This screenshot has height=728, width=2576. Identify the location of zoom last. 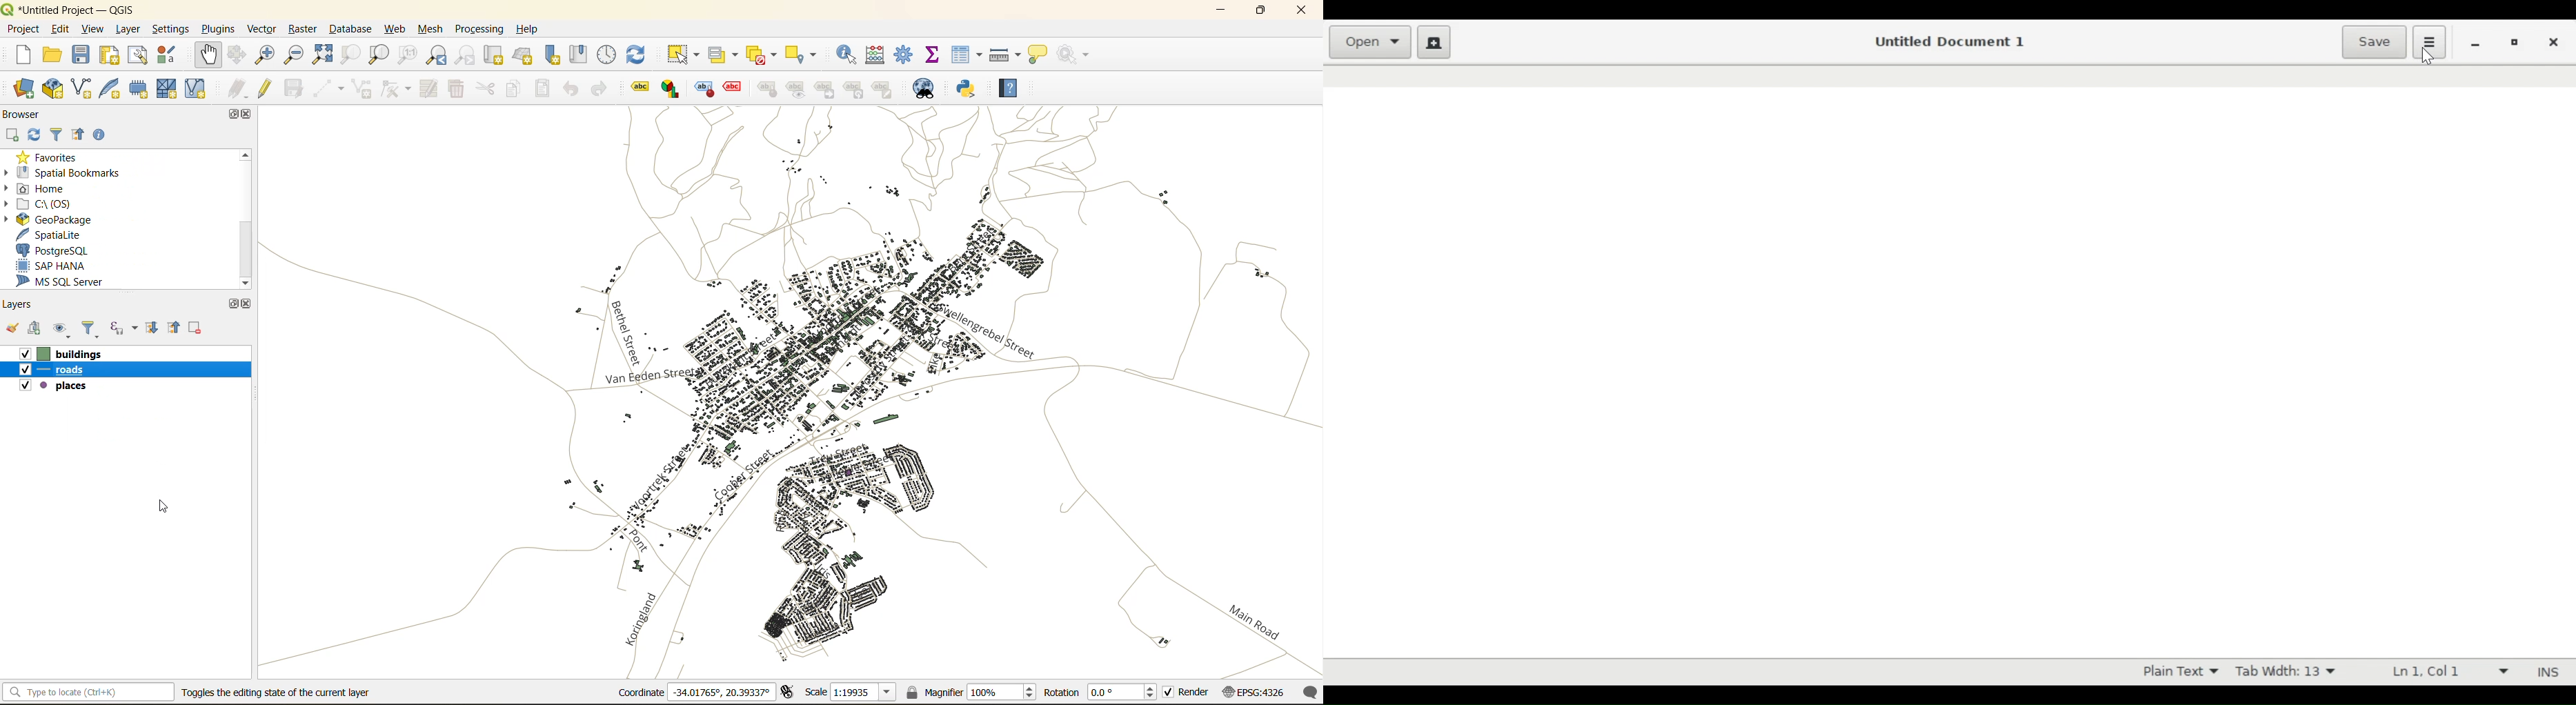
(436, 55).